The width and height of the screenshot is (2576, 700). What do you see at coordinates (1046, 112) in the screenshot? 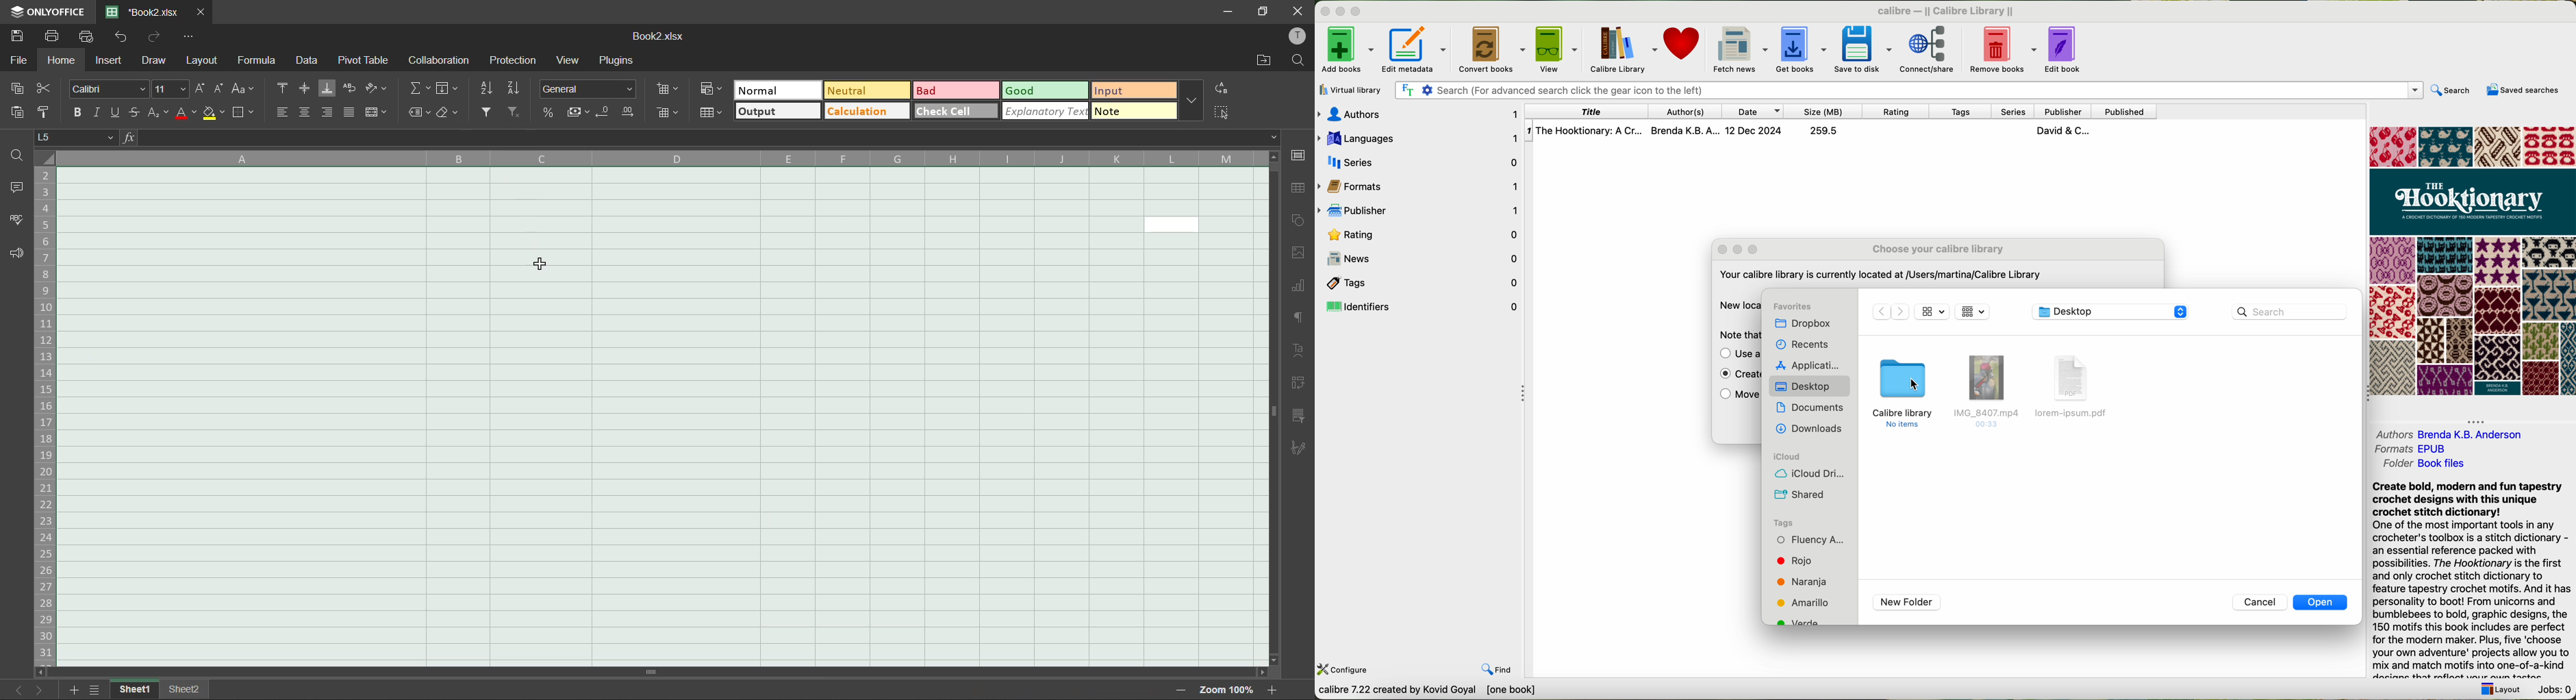
I see `explanatory text` at bounding box center [1046, 112].